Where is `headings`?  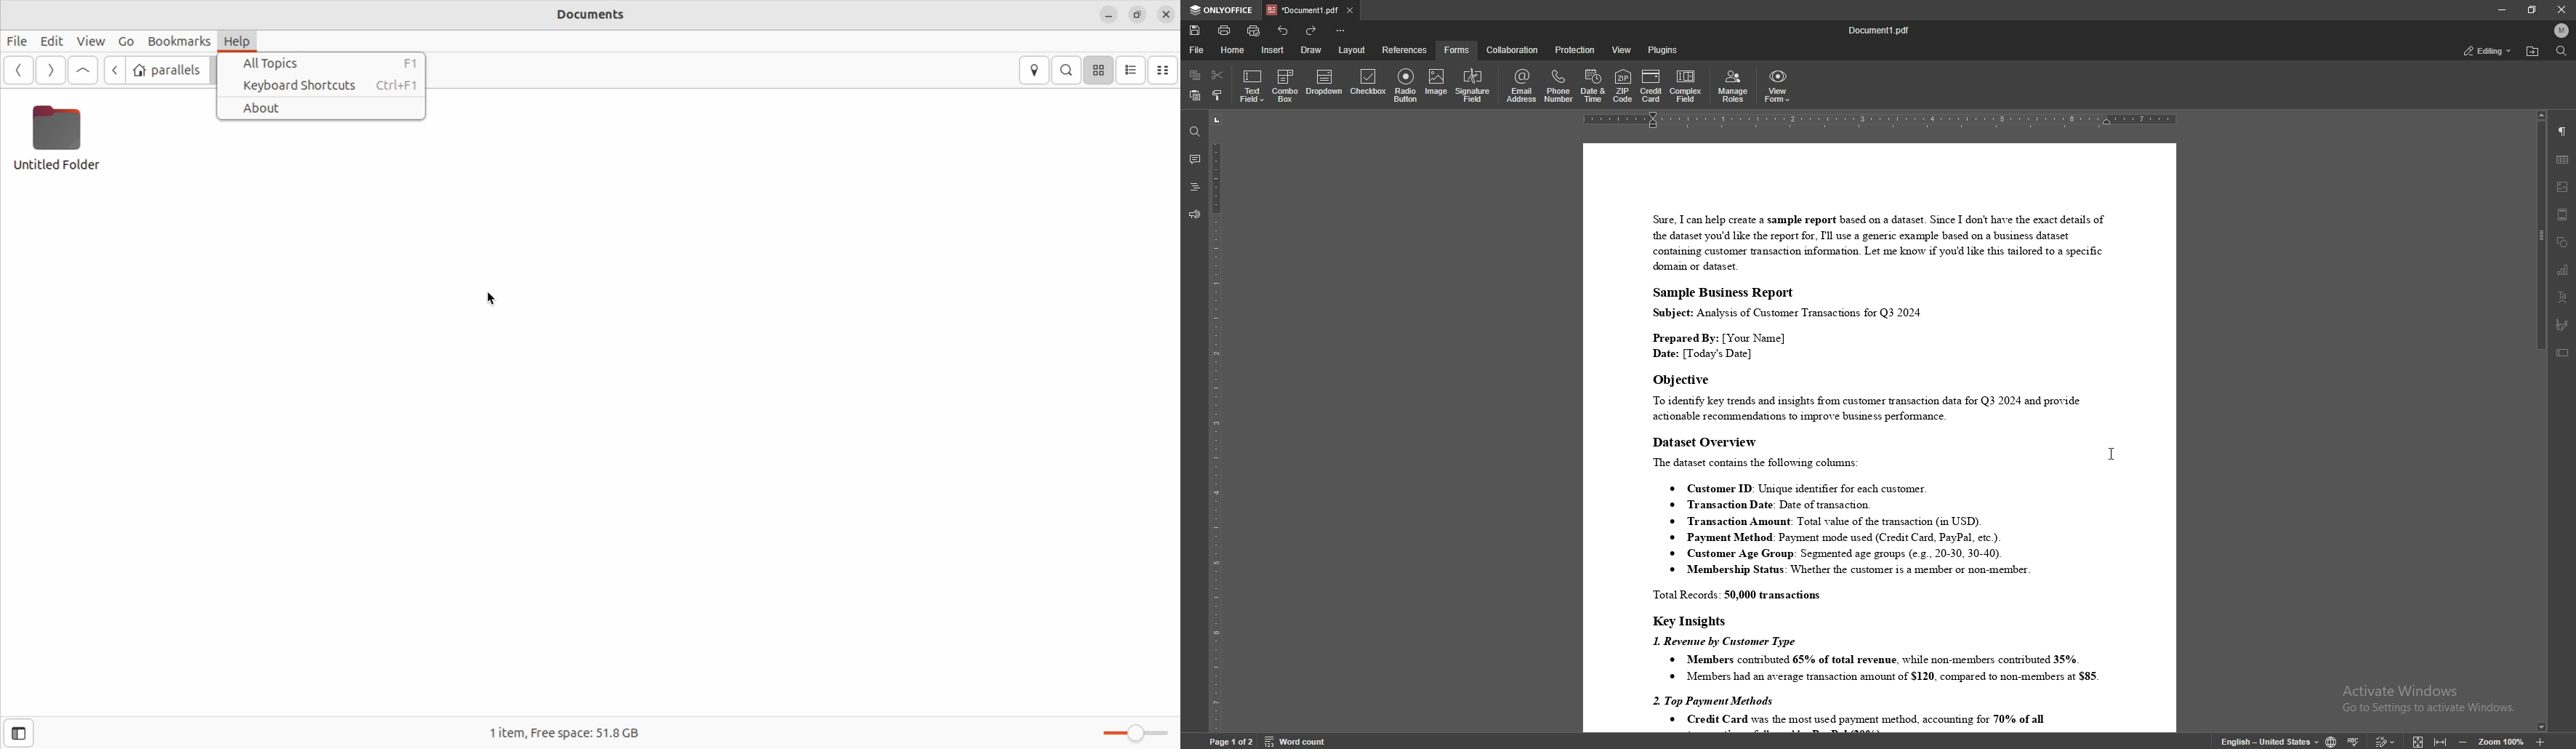 headings is located at coordinates (1195, 187).